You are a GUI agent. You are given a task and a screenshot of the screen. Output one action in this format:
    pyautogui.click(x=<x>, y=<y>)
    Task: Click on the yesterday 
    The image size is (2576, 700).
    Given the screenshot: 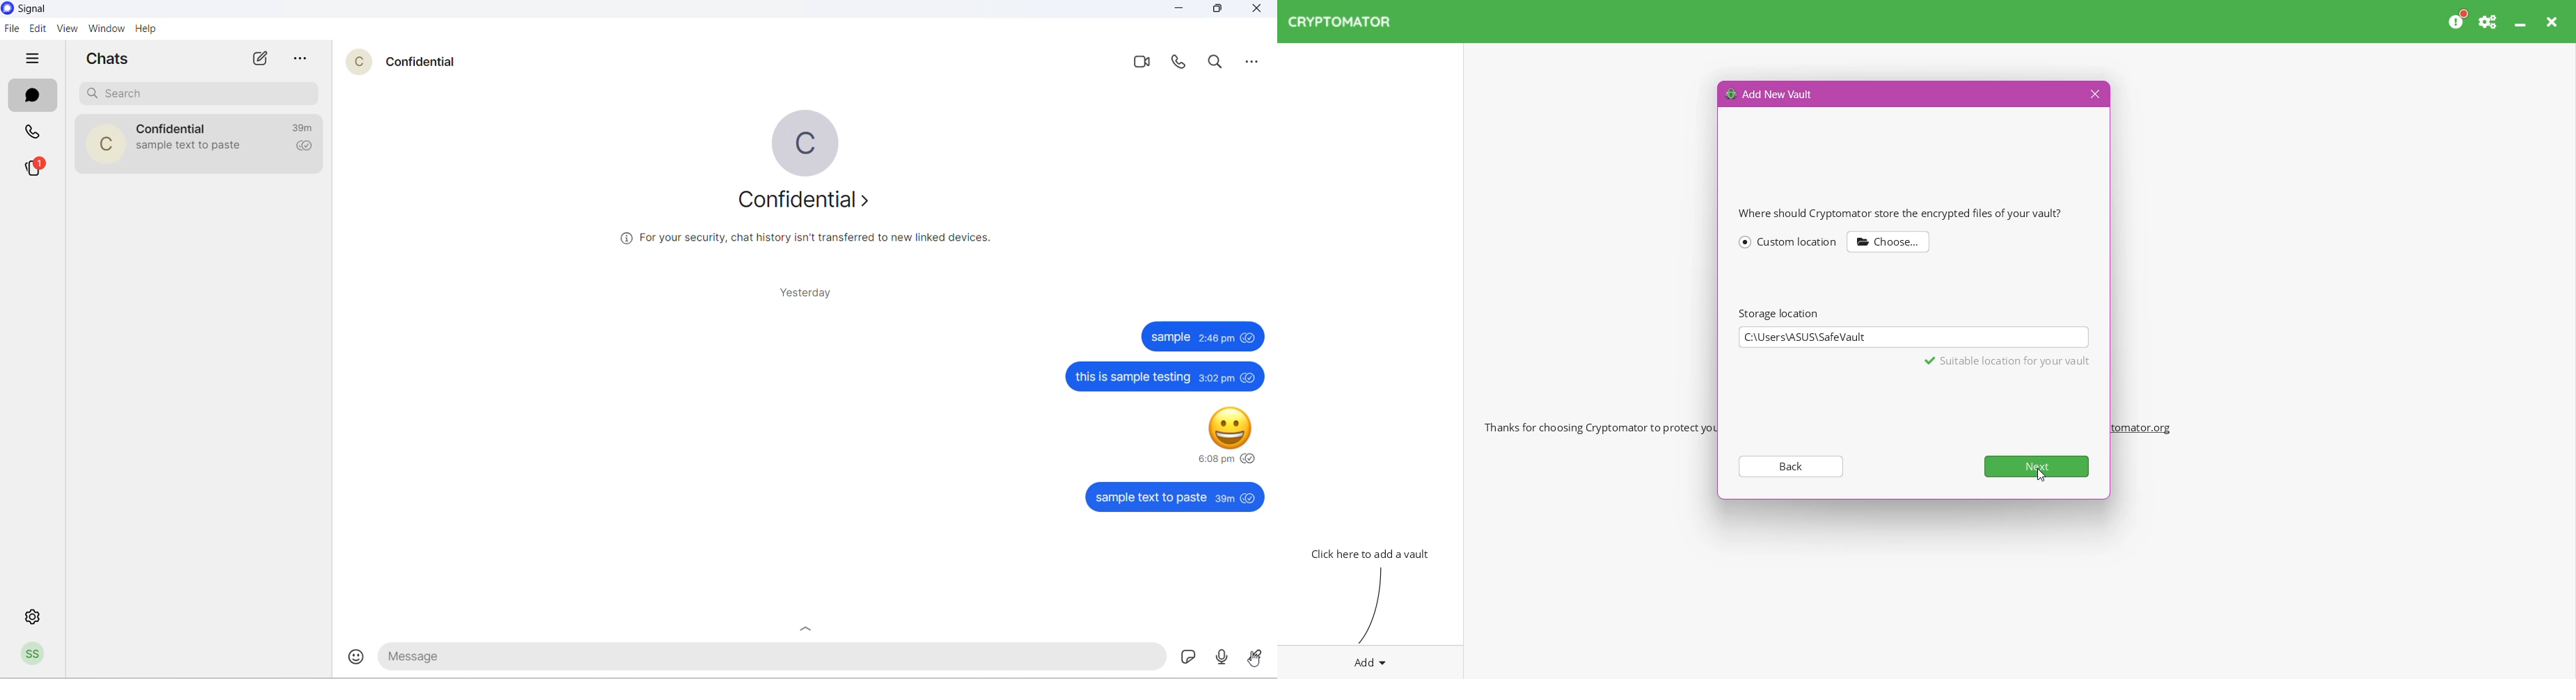 What is the action you would take?
    pyautogui.click(x=801, y=292)
    